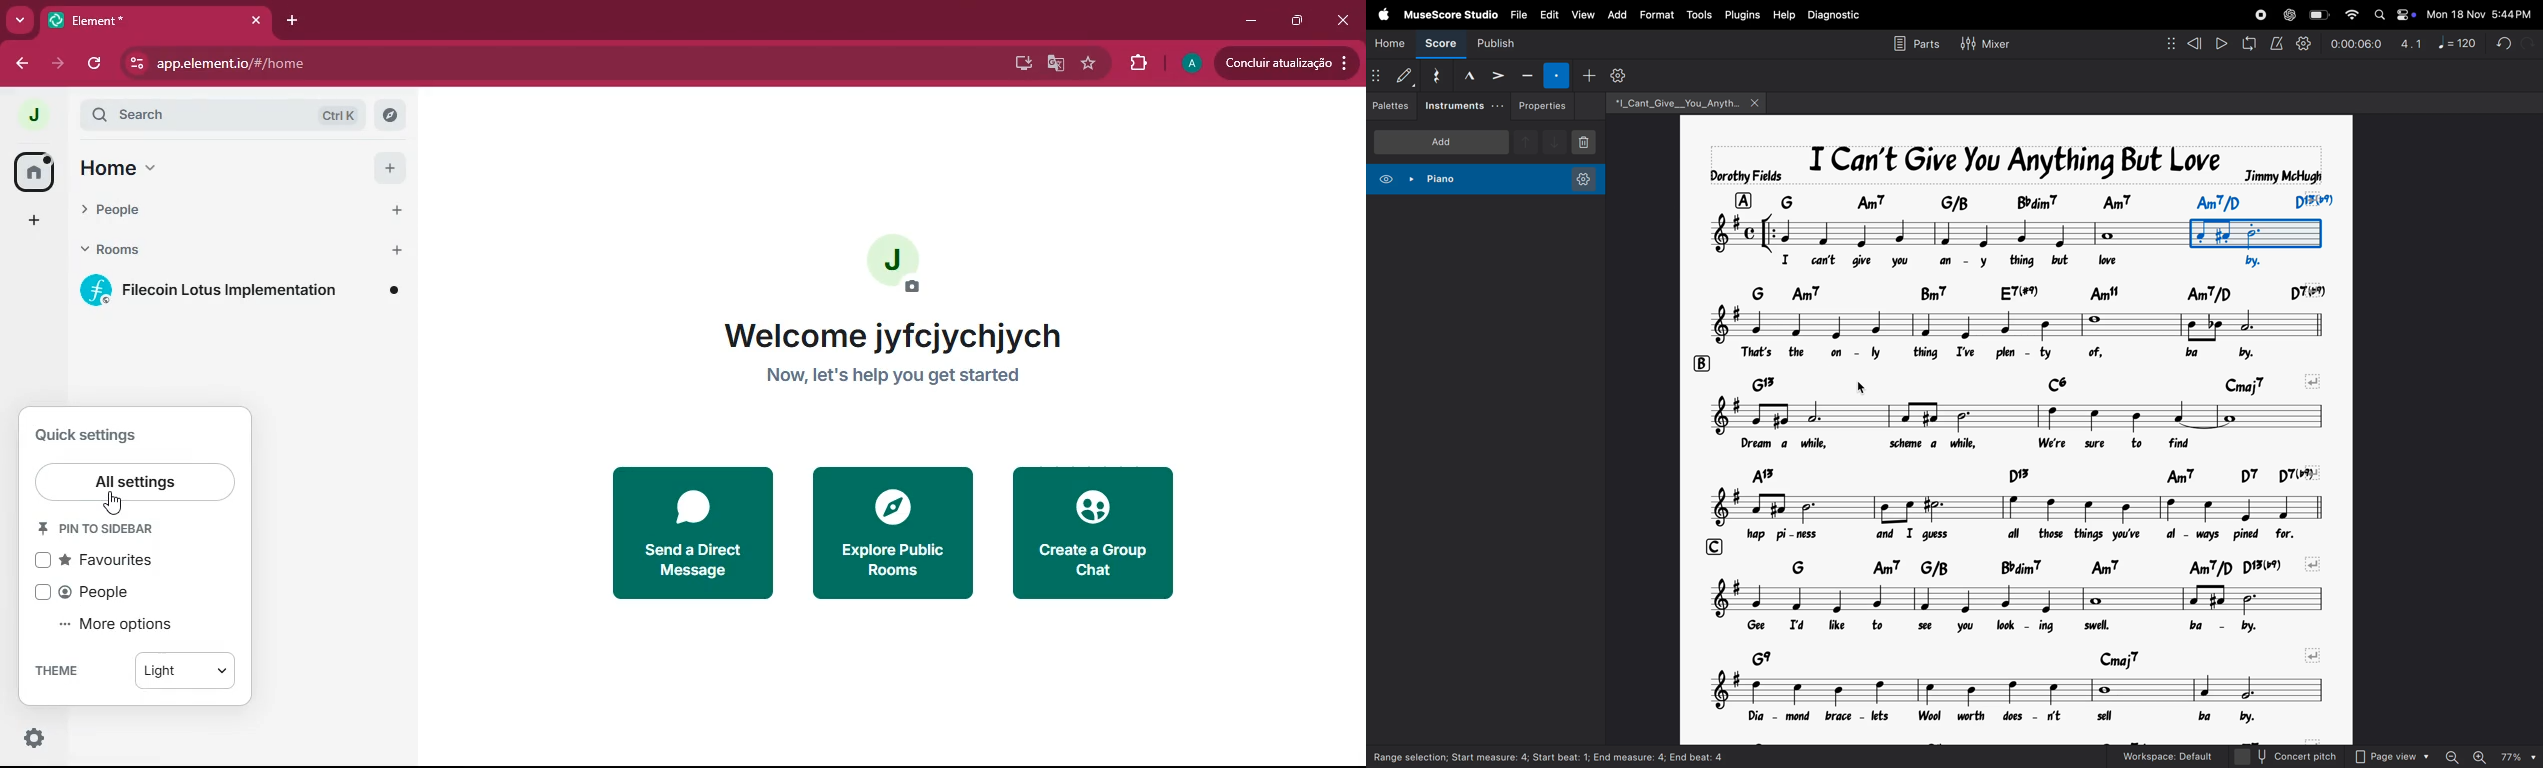  Describe the element at coordinates (56, 65) in the screenshot. I see `forward` at that location.